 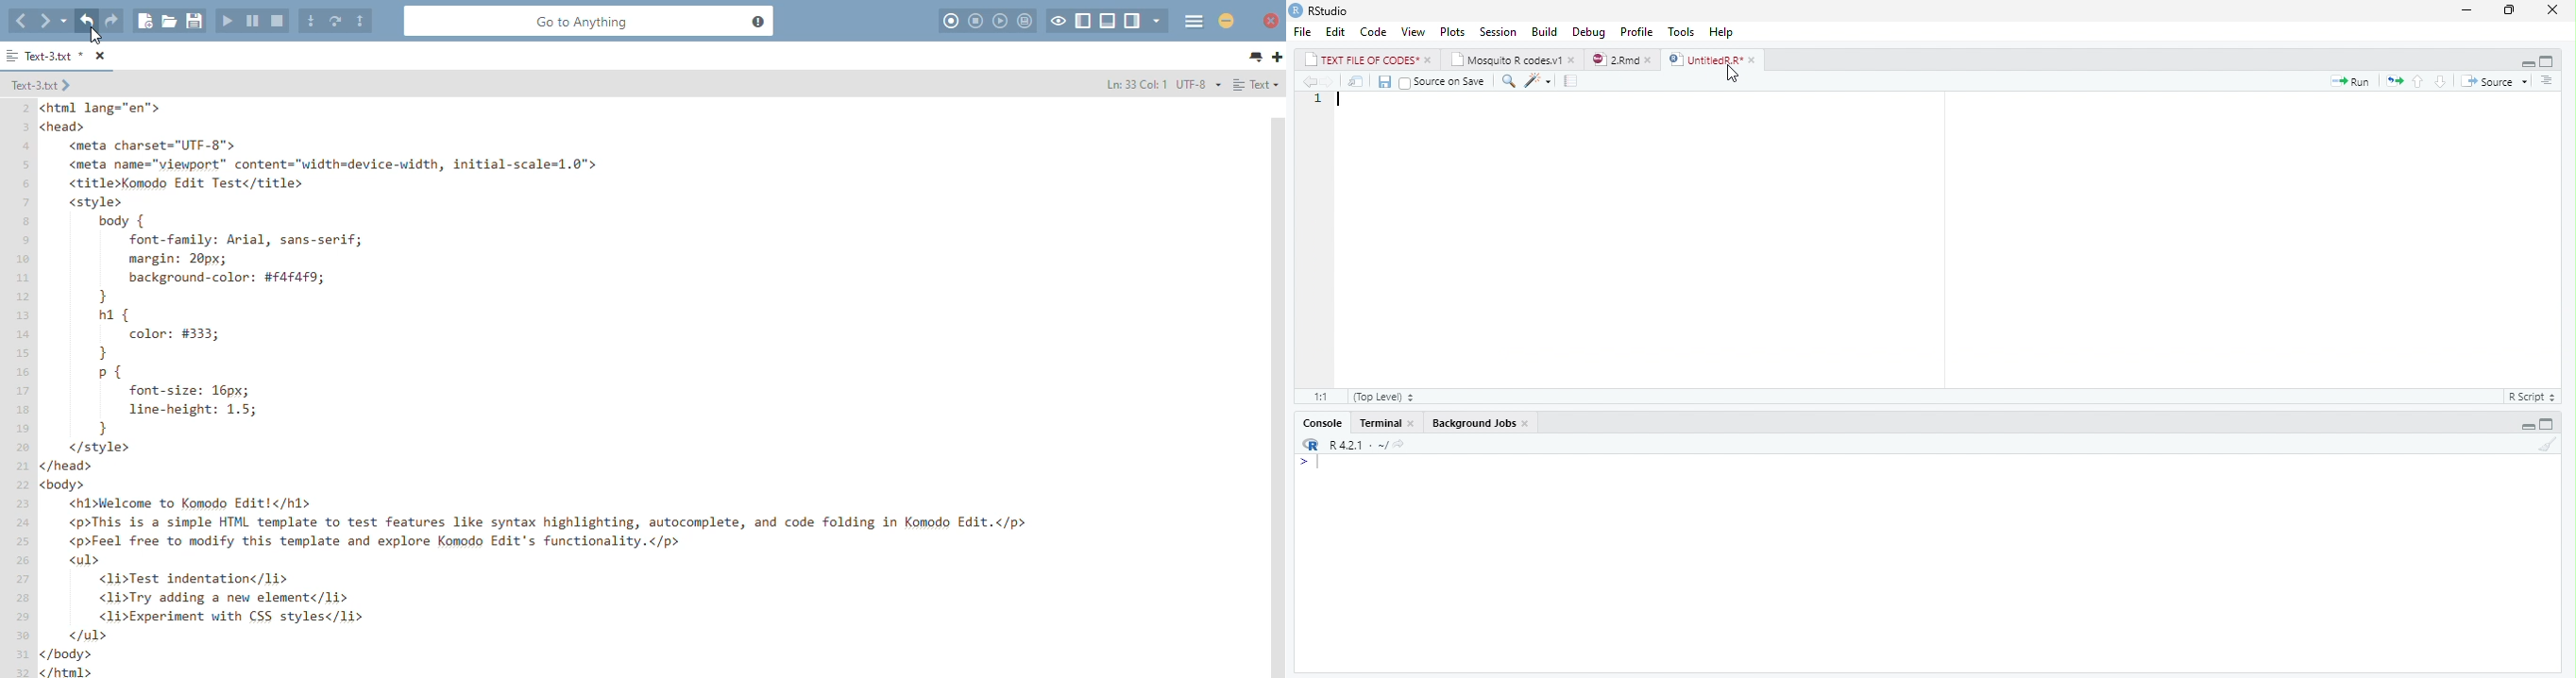 What do you see at coordinates (1325, 424) in the screenshot?
I see `Console` at bounding box center [1325, 424].